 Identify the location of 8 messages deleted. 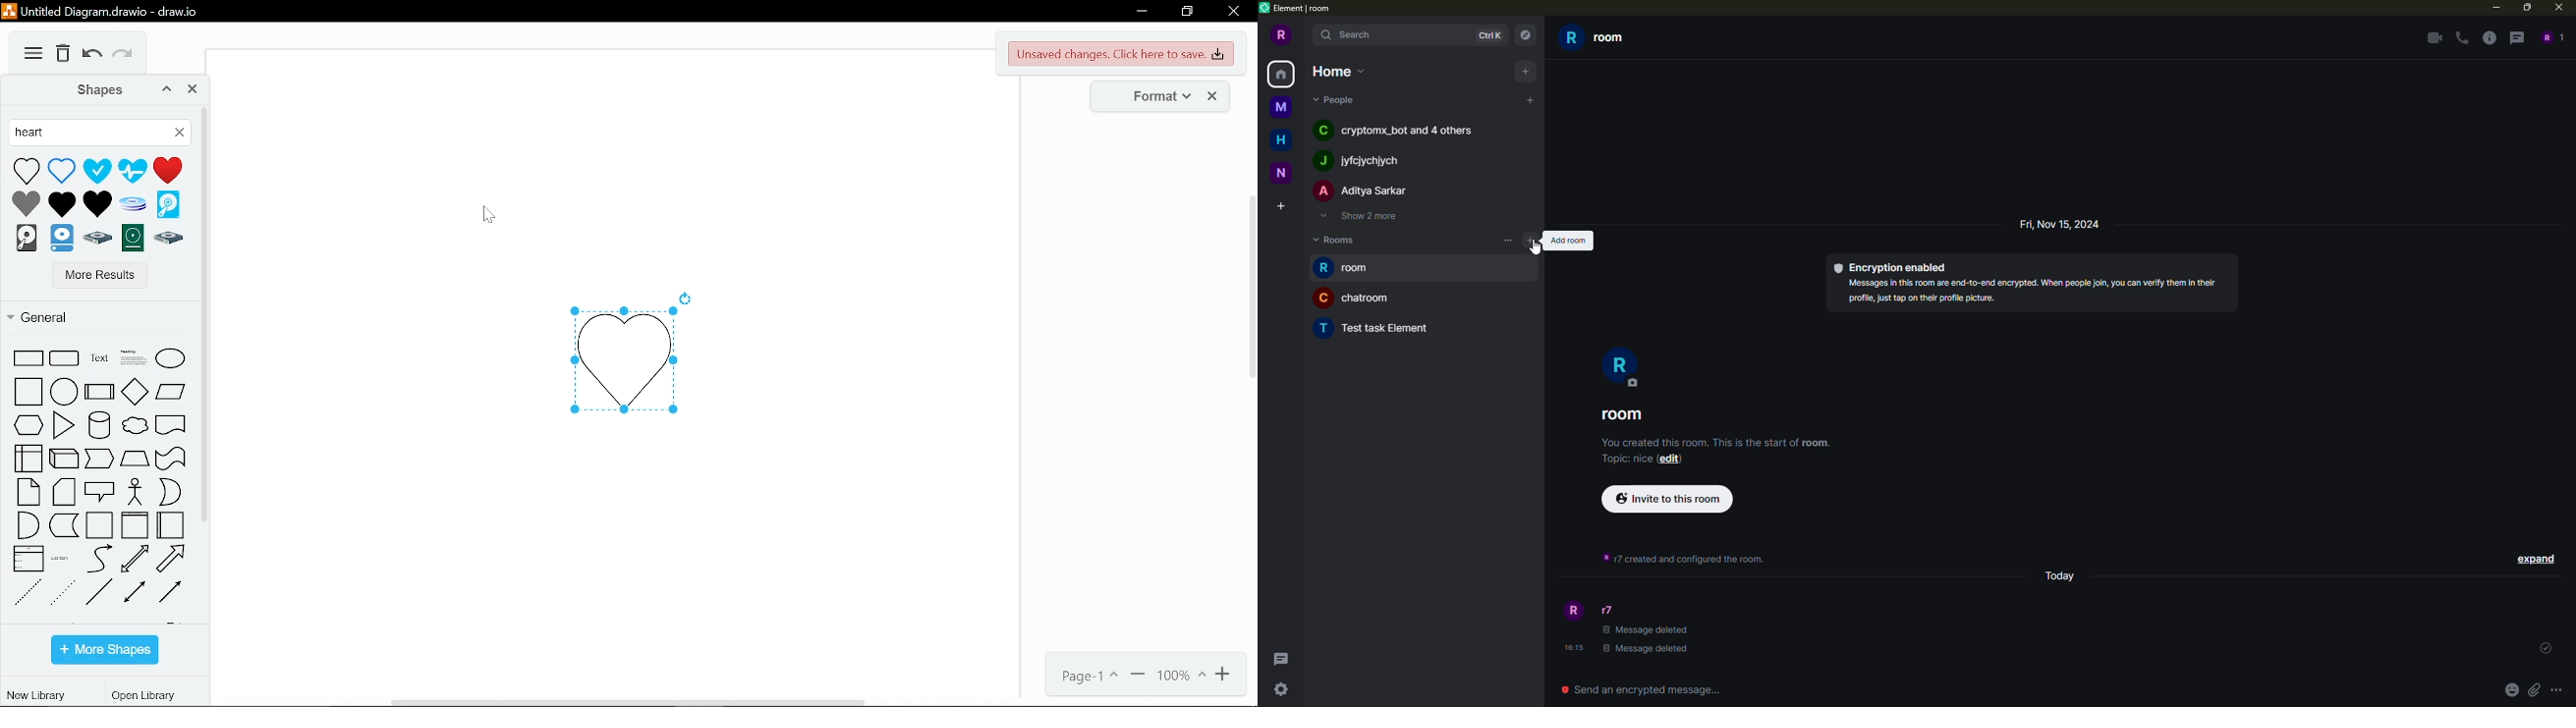
(1652, 649).